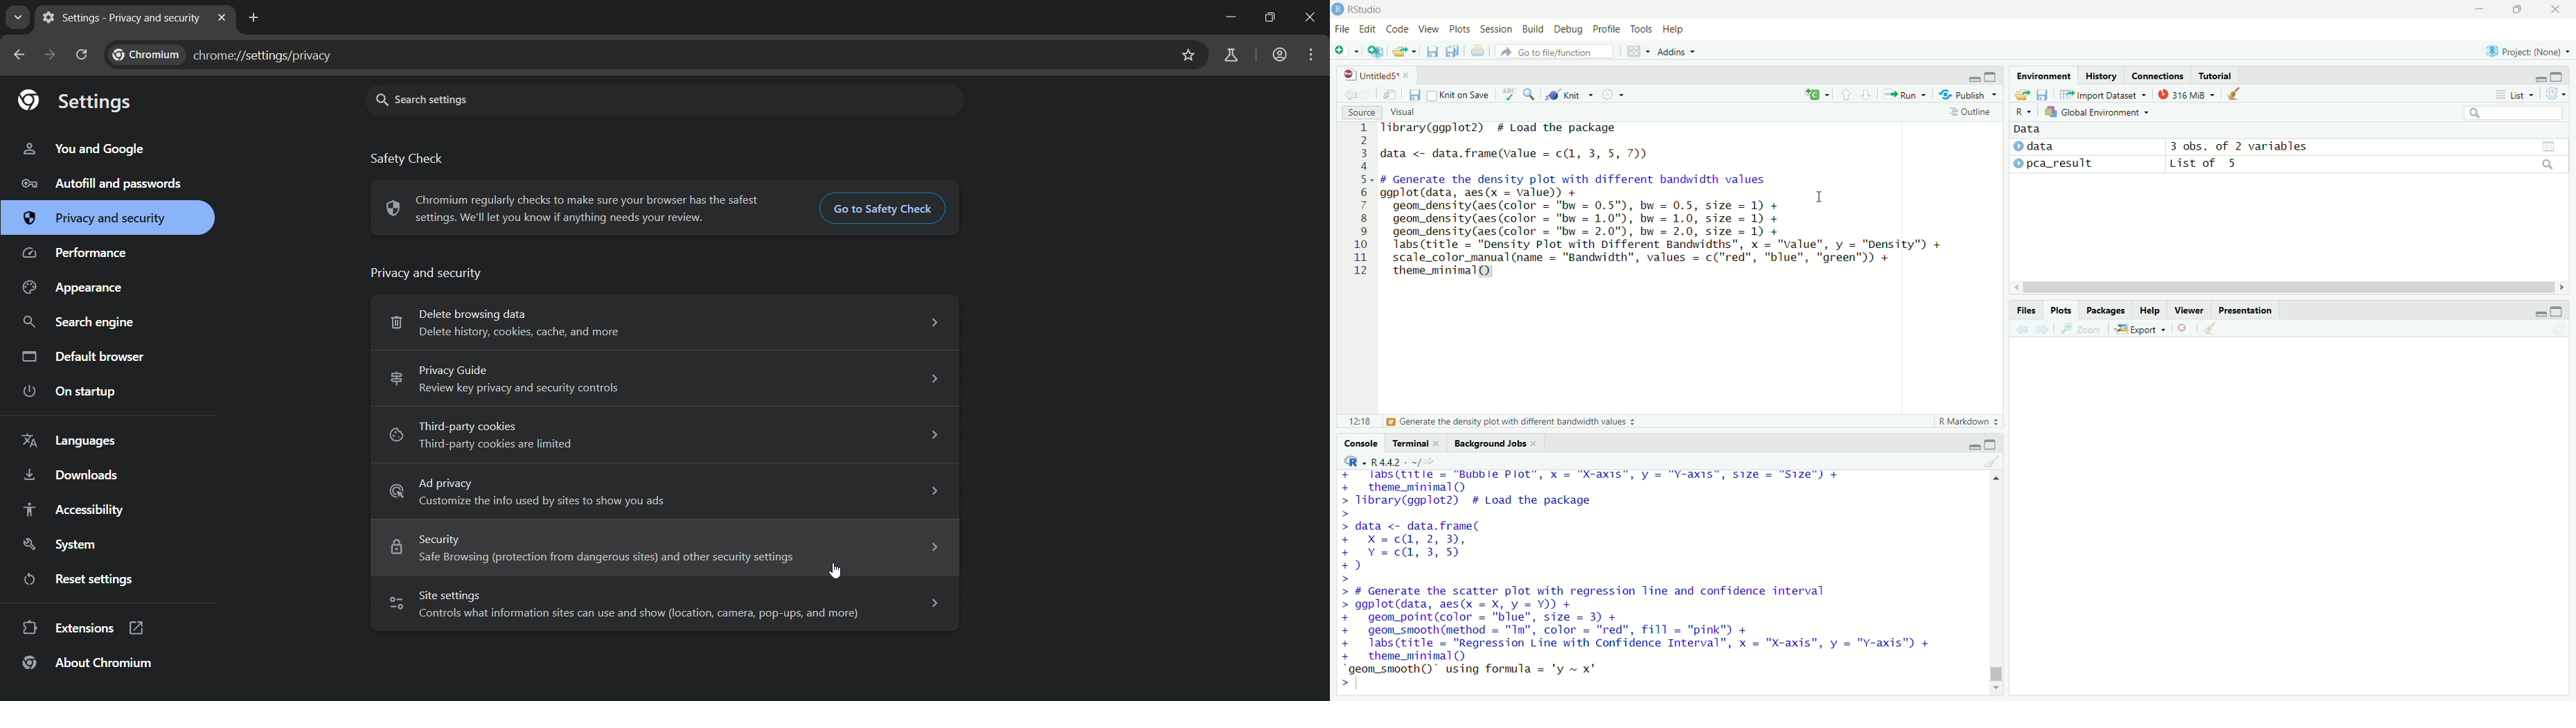 The height and width of the screenshot is (728, 2576). Describe the element at coordinates (1479, 51) in the screenshot. I see `Print the current file` at that location.